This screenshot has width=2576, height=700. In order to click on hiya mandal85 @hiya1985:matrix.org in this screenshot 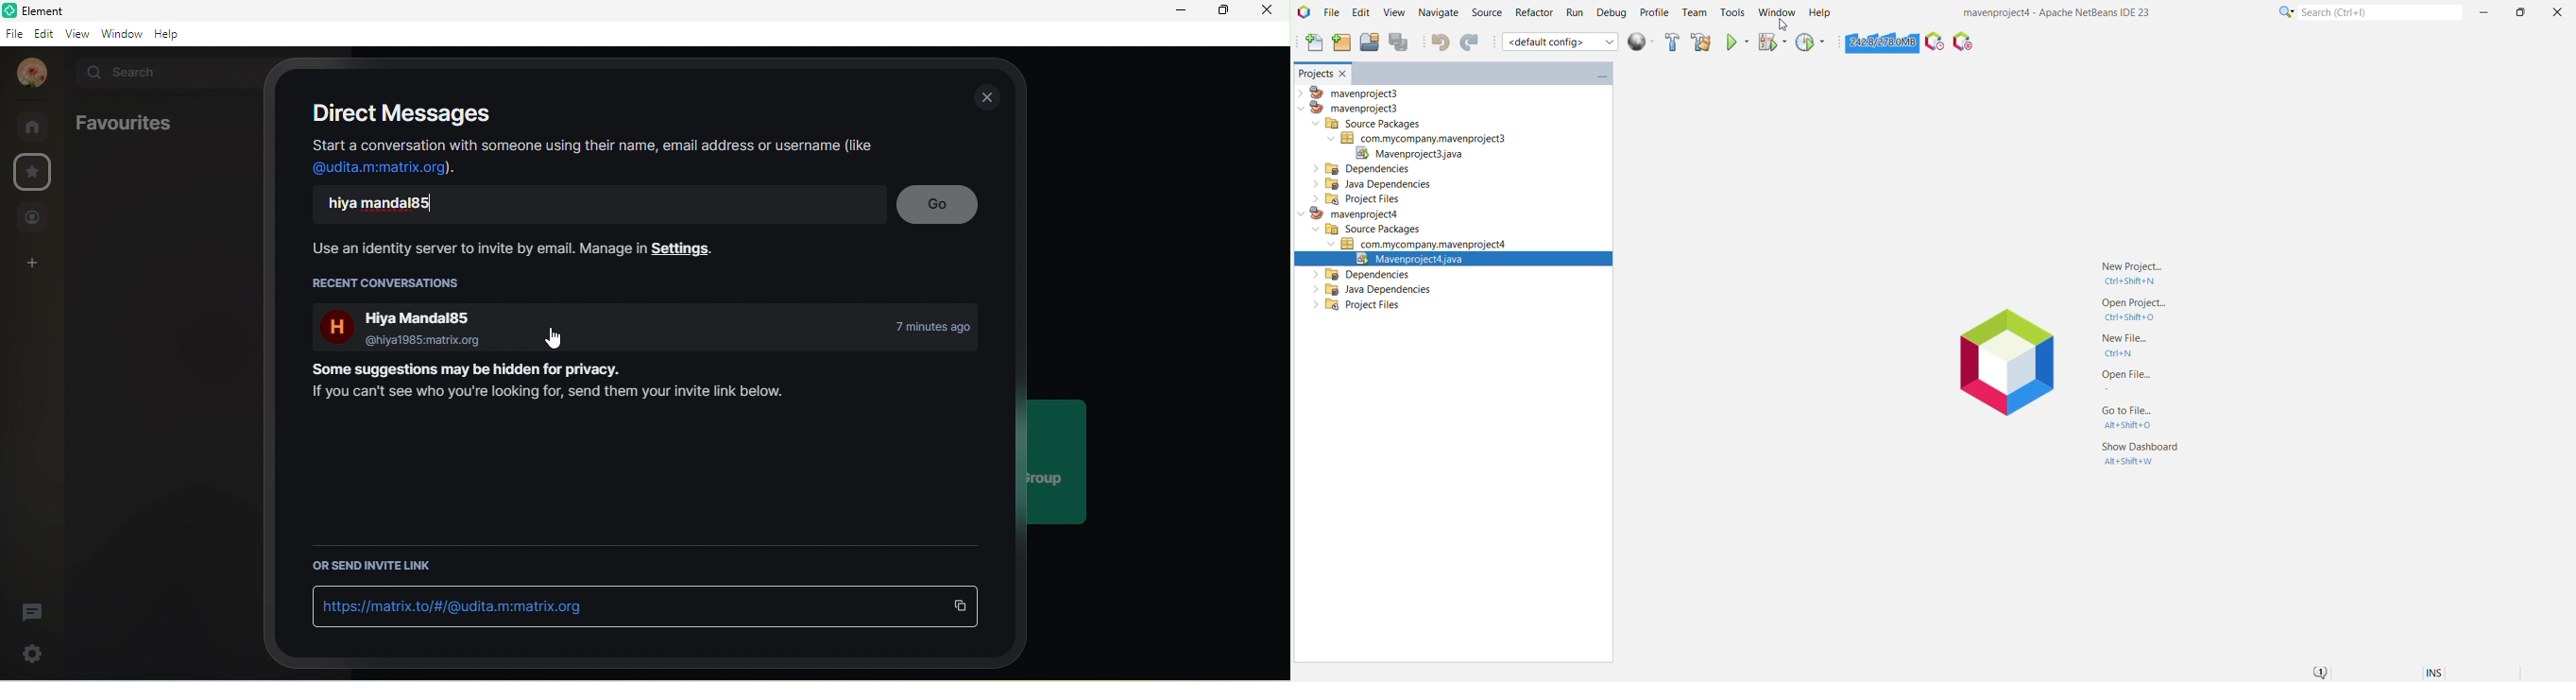, I will do `click(397, 328)`.